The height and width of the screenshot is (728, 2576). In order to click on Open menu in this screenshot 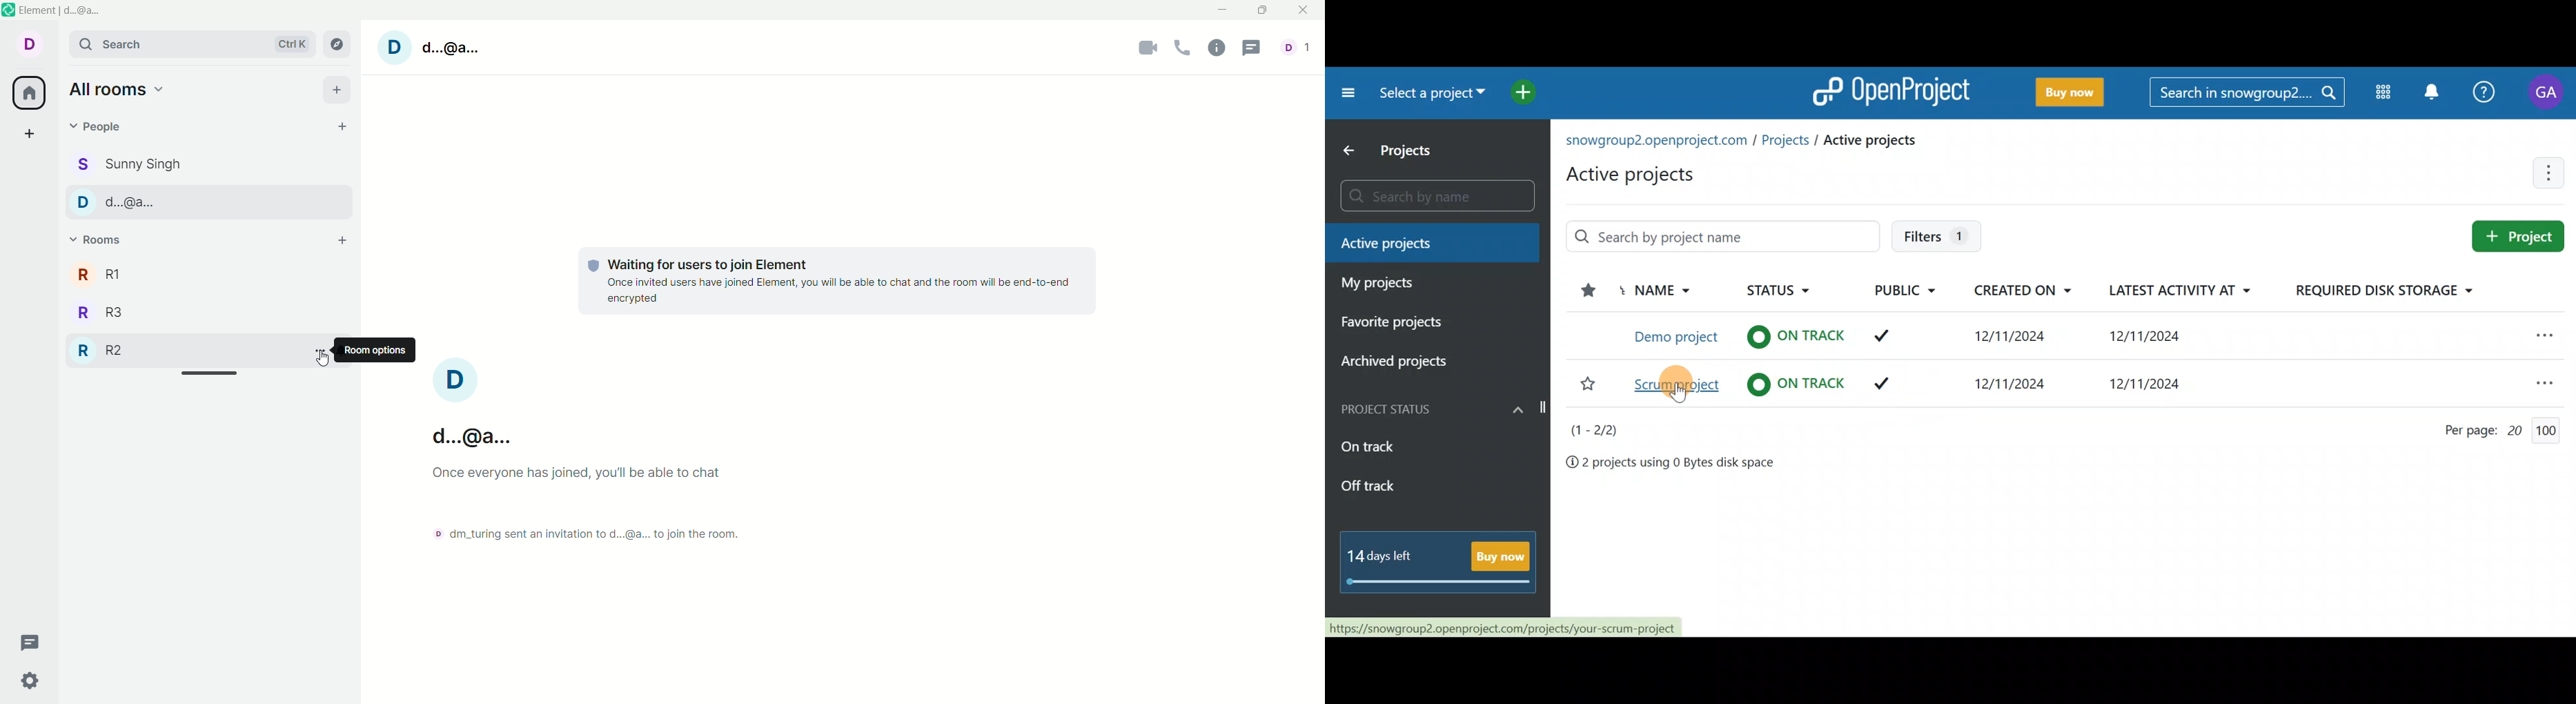, I will do `click(2544, 379)`.